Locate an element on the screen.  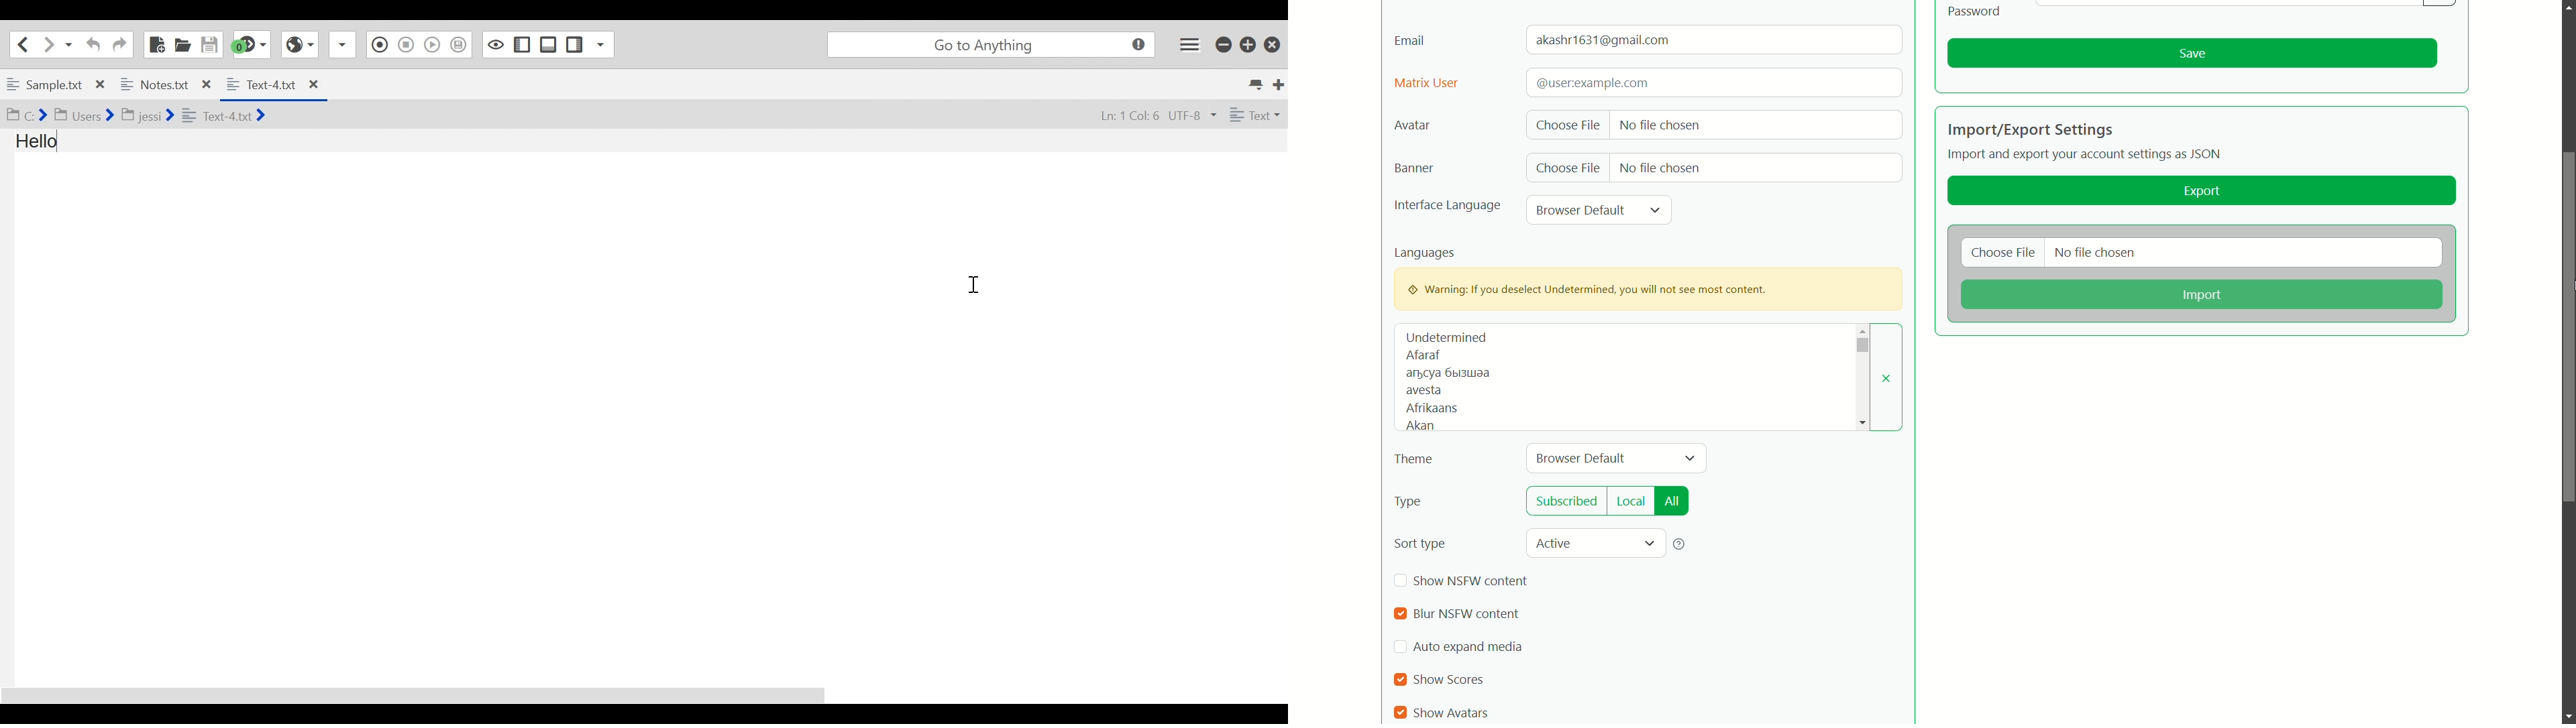
Open File is located at coordinates (182, 44).